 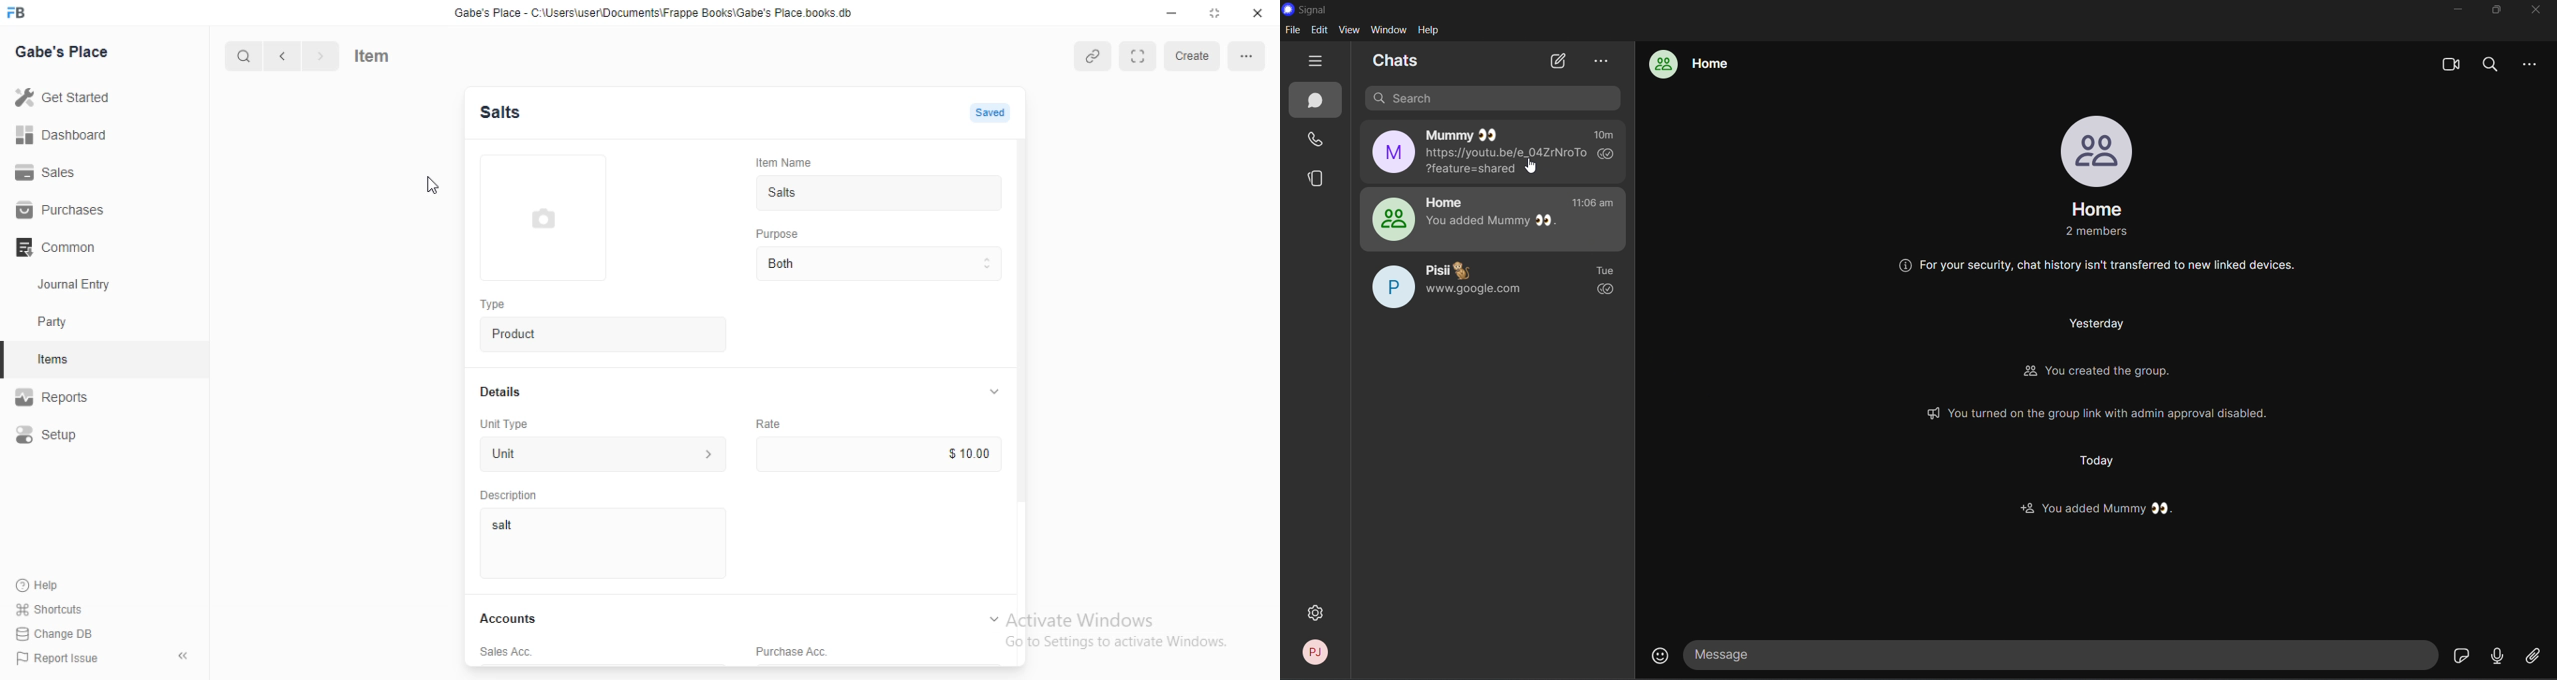 What do you see at coordinates (1389, 30) in the screenshot?
I see `window` at bounding box center [1389, 30].